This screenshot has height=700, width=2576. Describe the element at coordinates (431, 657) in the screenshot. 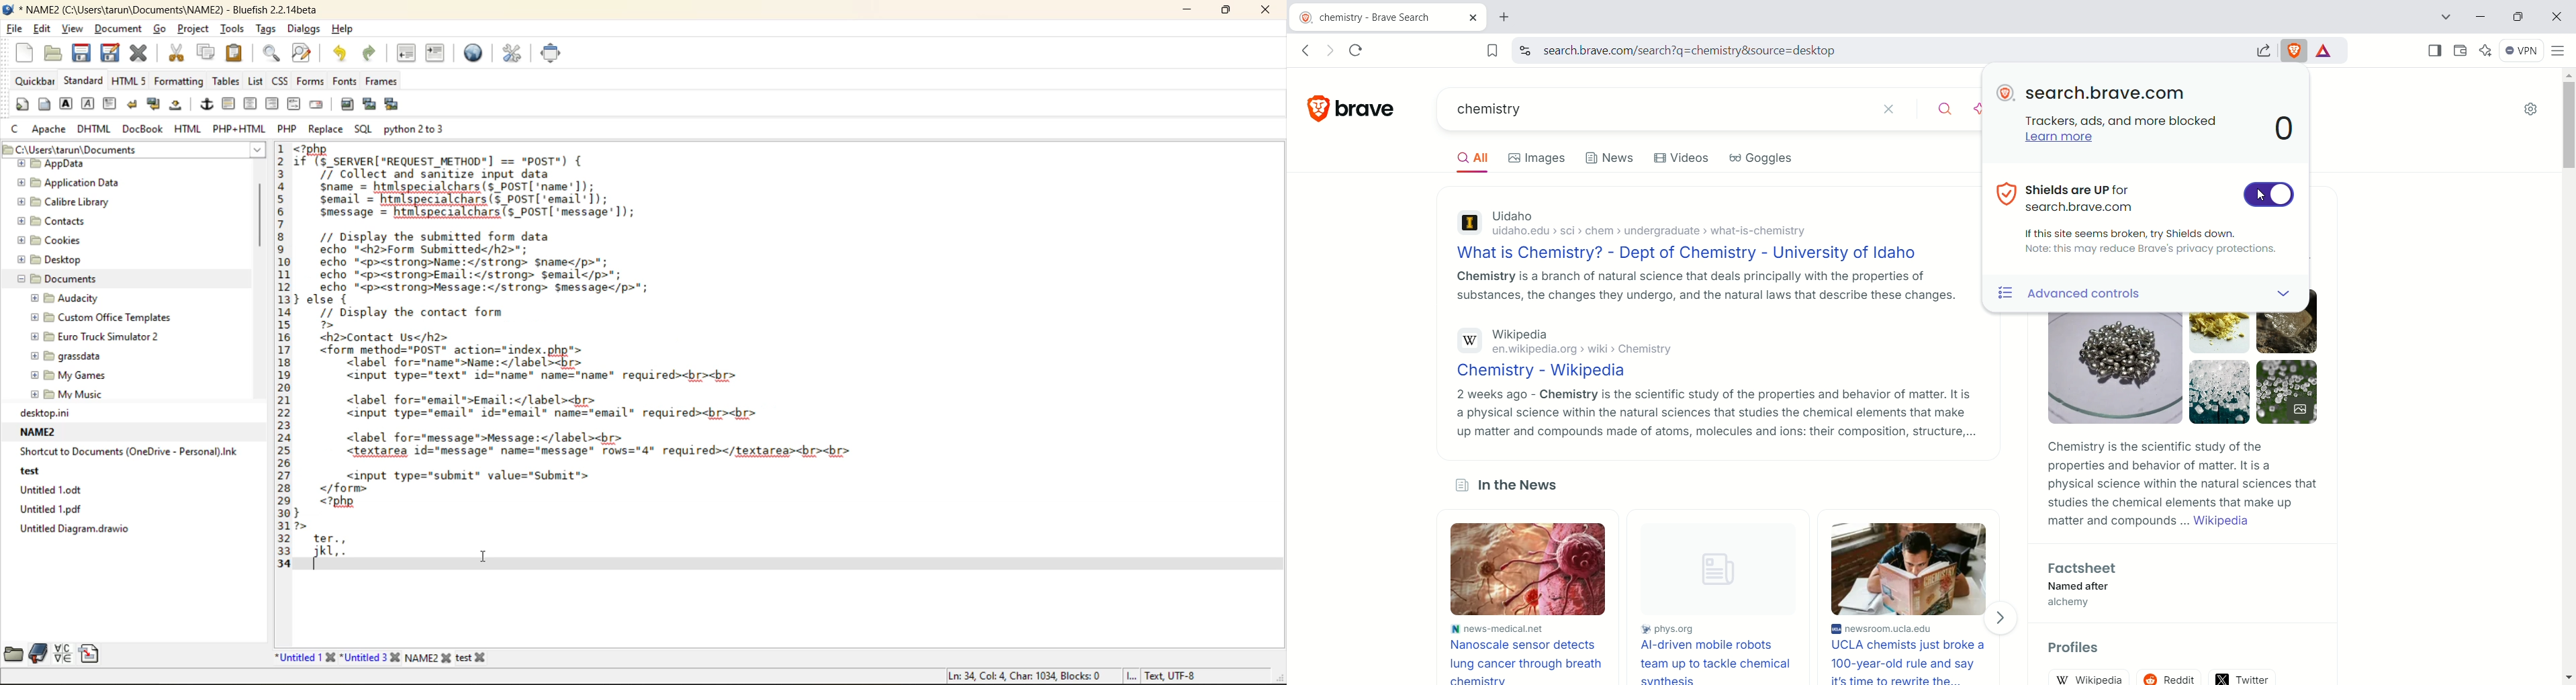

I see `NAME2` at that location.